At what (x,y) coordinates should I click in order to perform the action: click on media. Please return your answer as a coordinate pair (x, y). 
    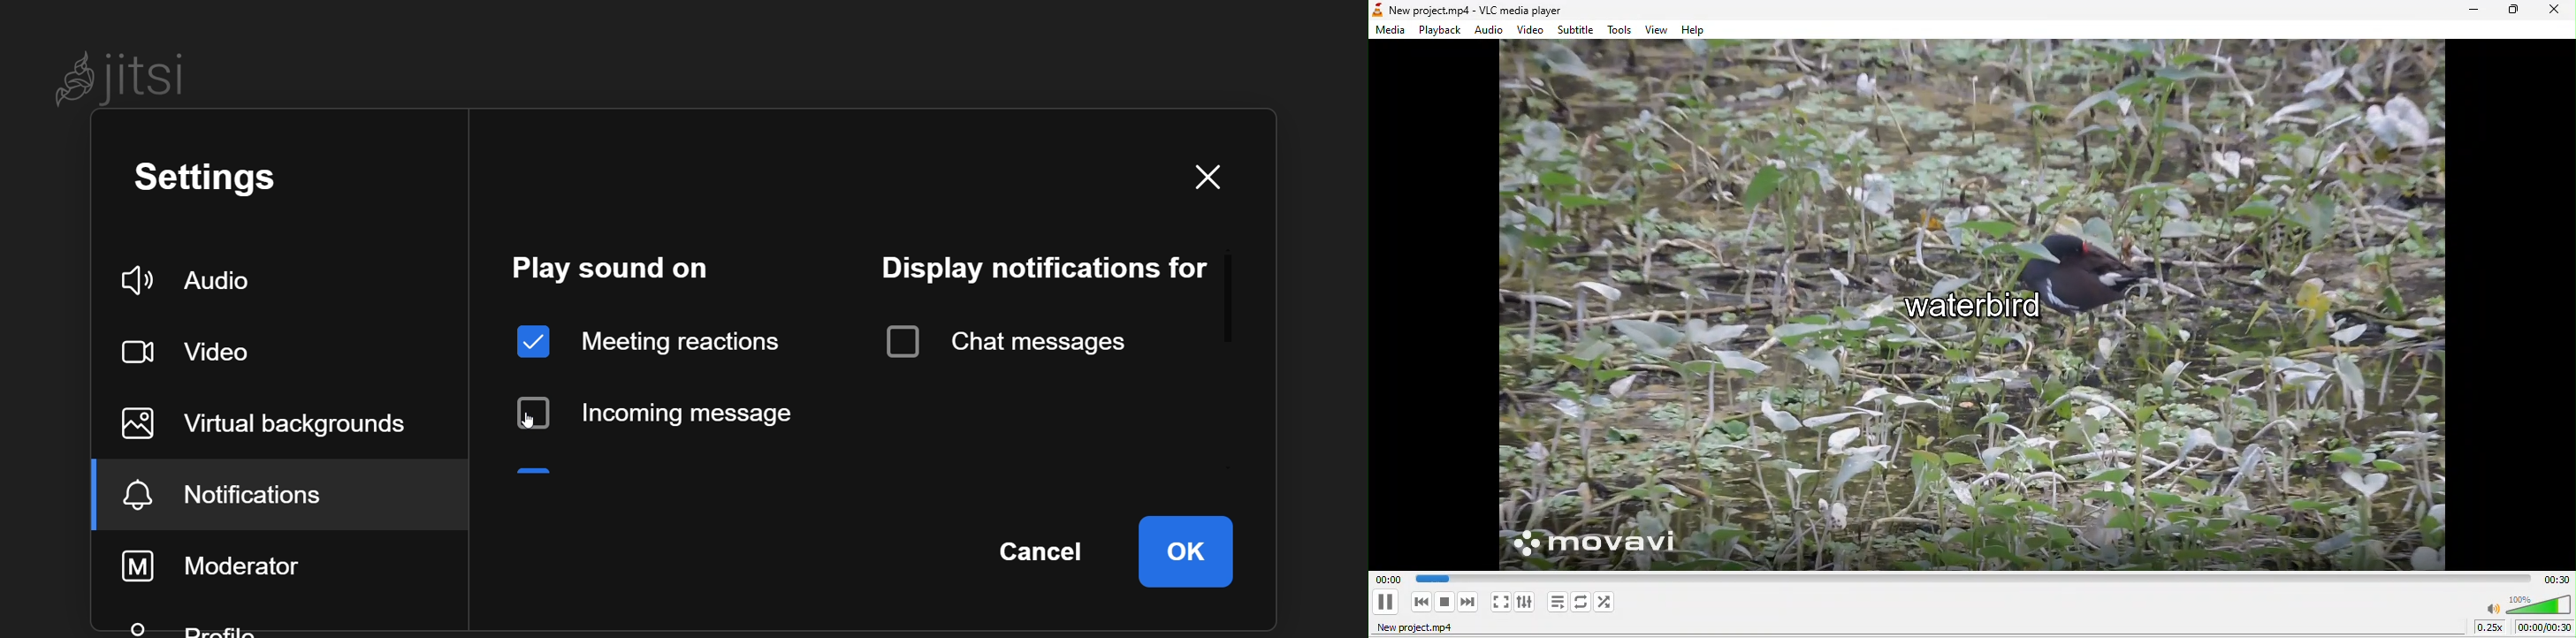
    Looking at the image, I should click on (1390, 32).